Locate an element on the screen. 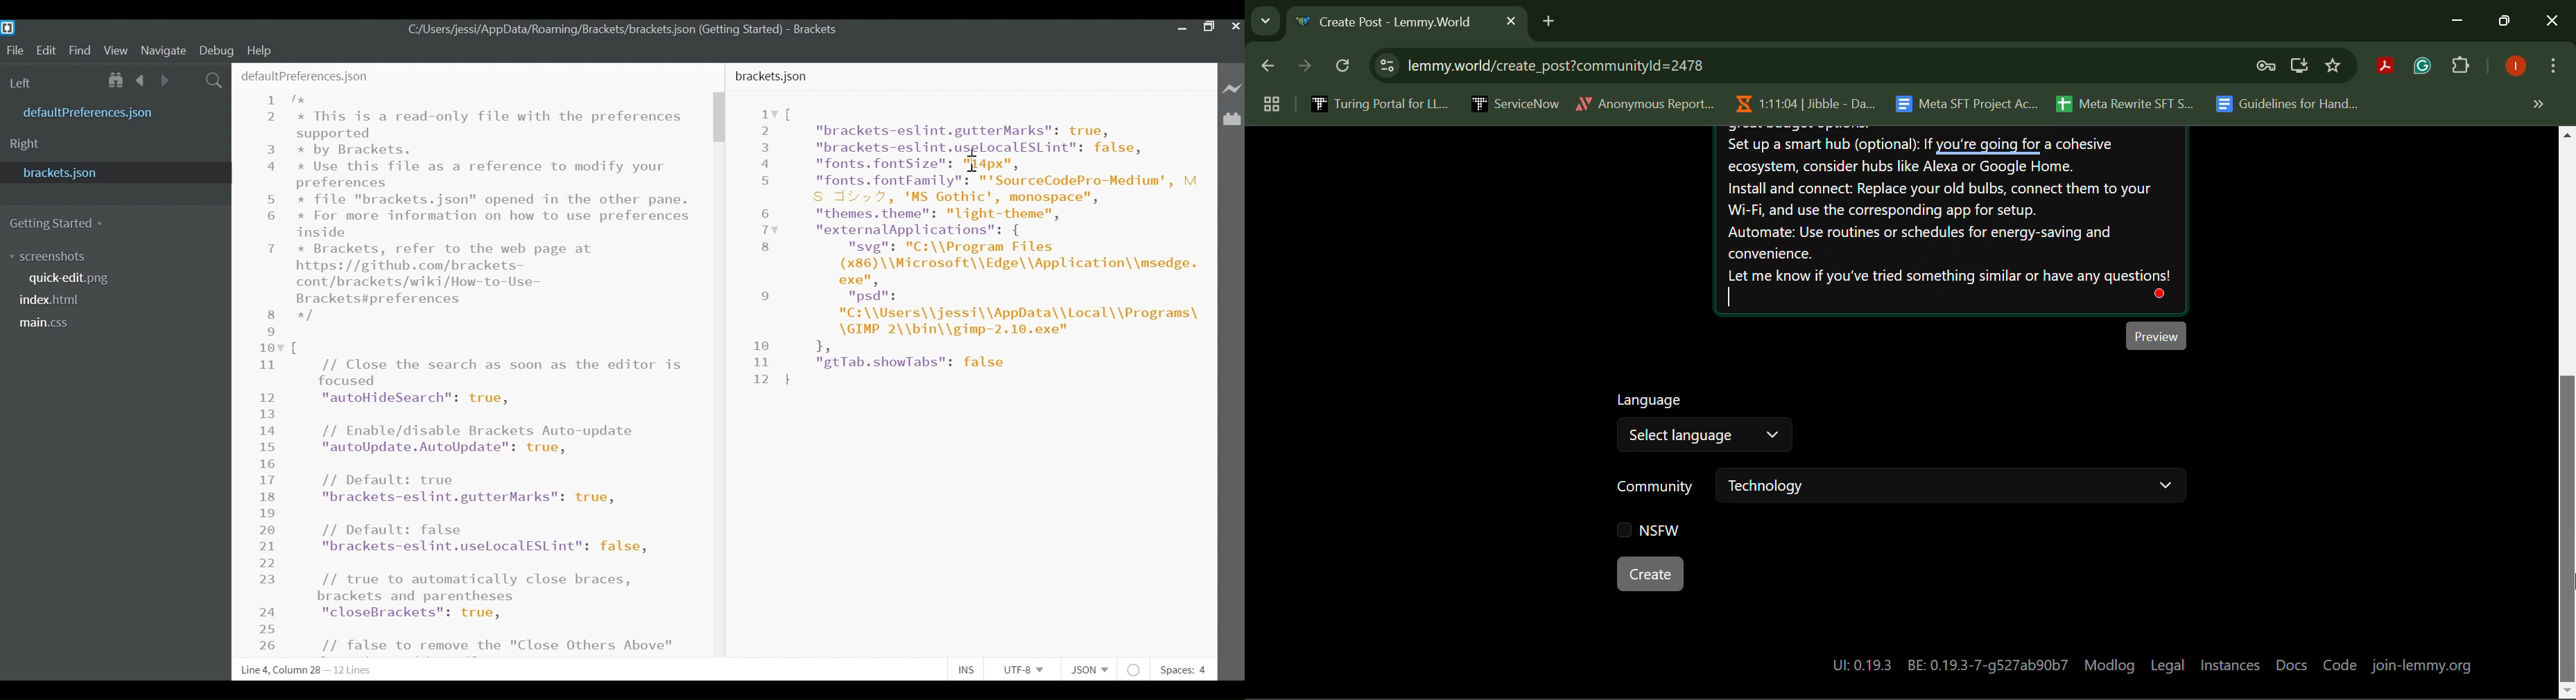 This screenshot has height=700, width=2576. Vertical Scroll bar is located at coordinates (720, 118).